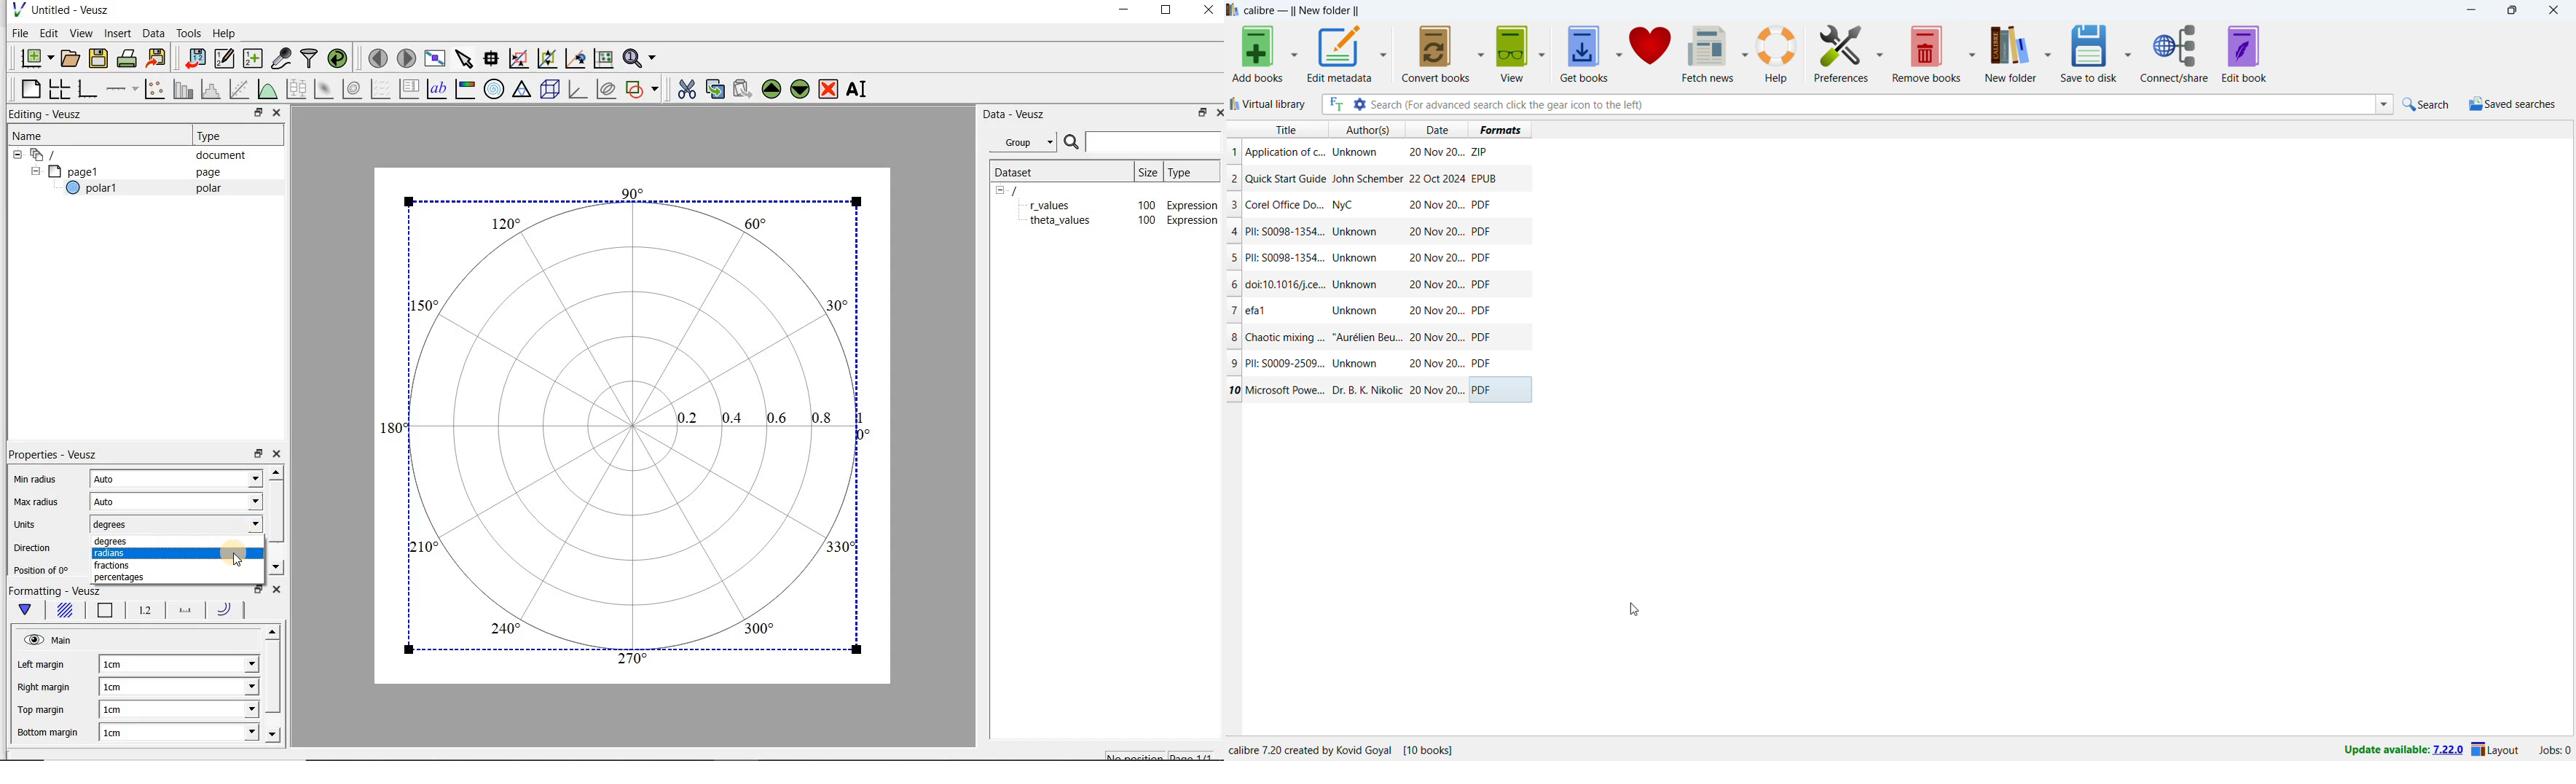 The image size is (2576, 784). Describe the element at coordinates (213, 89) in the screenshot. I see `histogram of a dataset` at that location.